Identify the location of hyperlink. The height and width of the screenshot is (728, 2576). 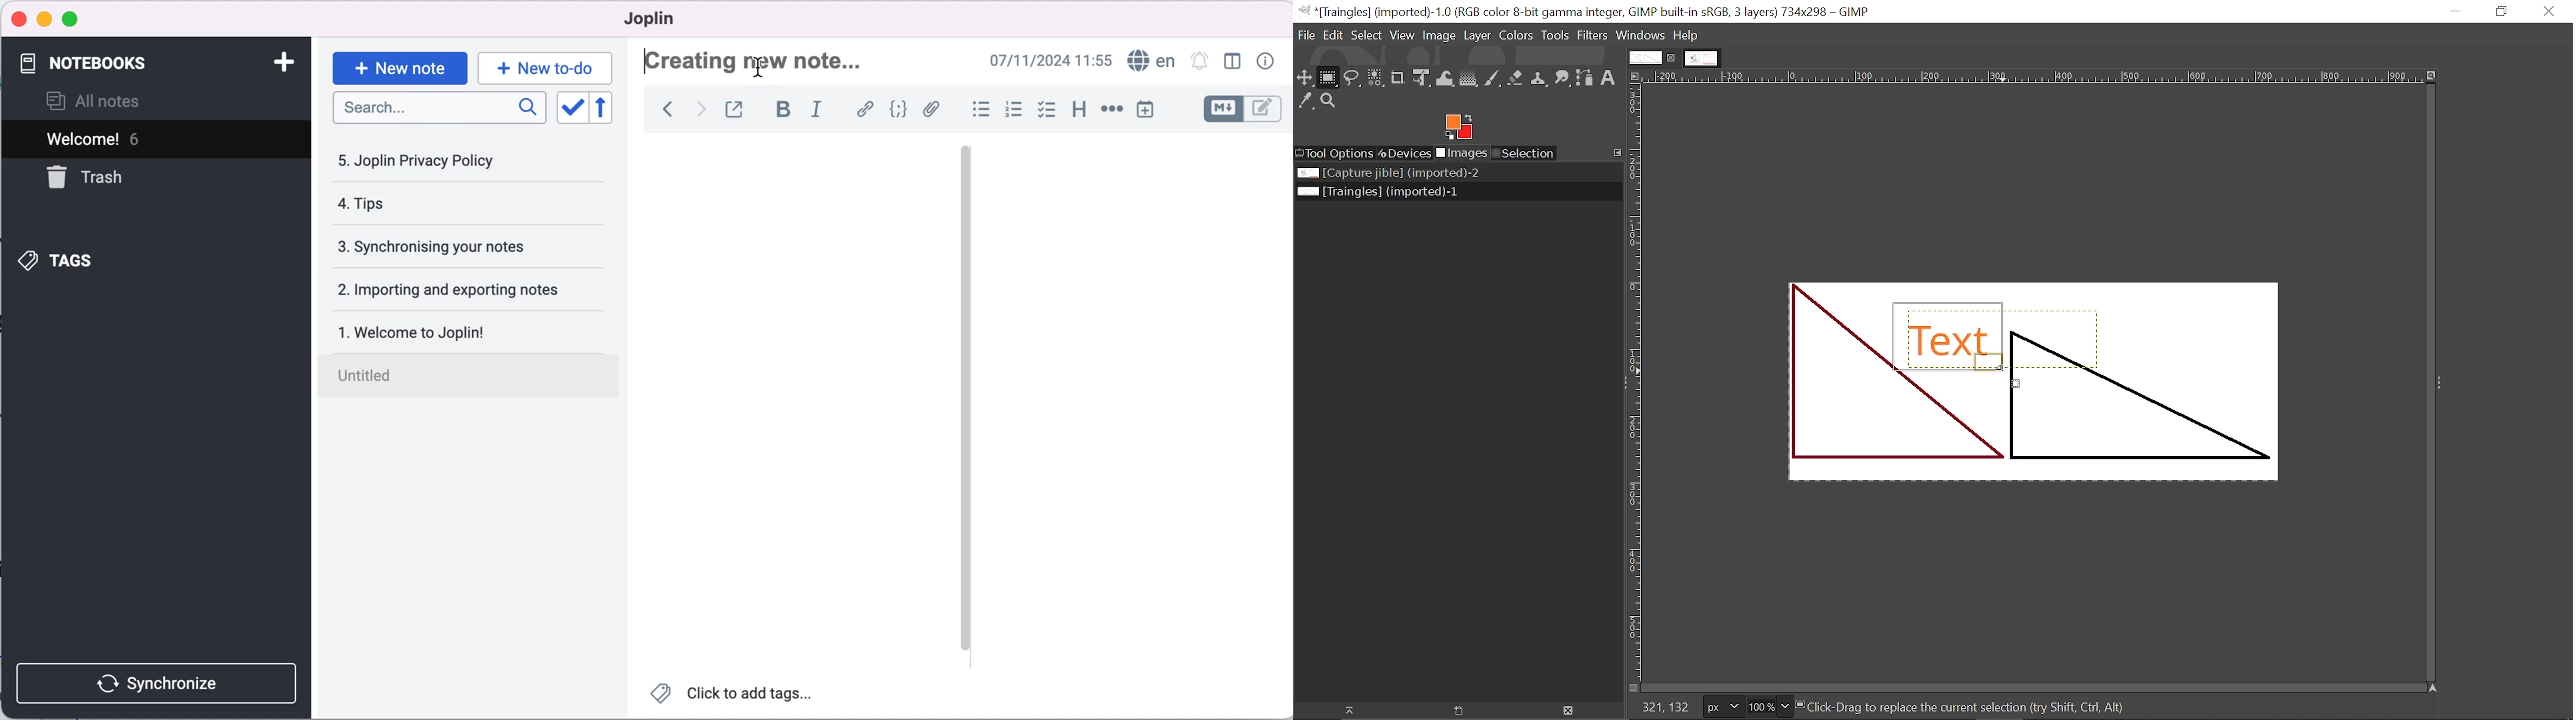
(862, 110).